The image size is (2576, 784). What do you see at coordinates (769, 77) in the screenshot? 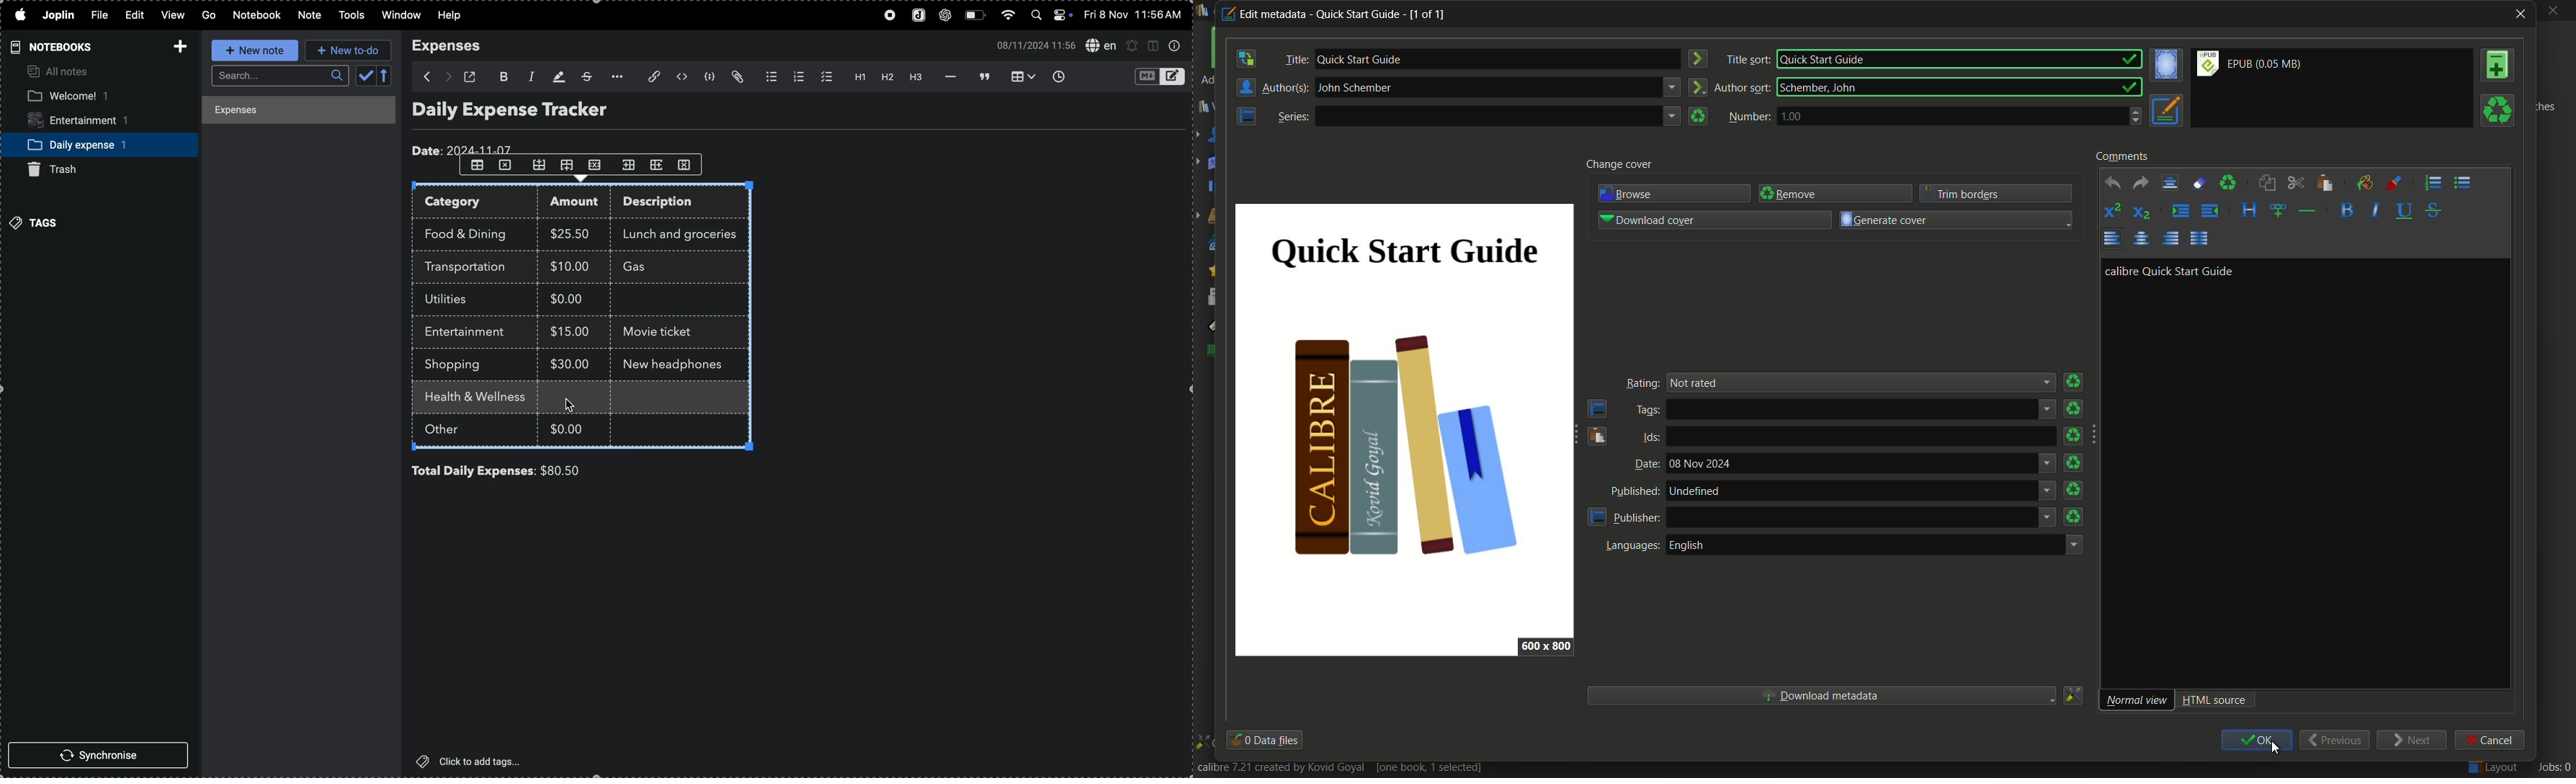
I see `bulletlist` at bounding box center [769, 77].